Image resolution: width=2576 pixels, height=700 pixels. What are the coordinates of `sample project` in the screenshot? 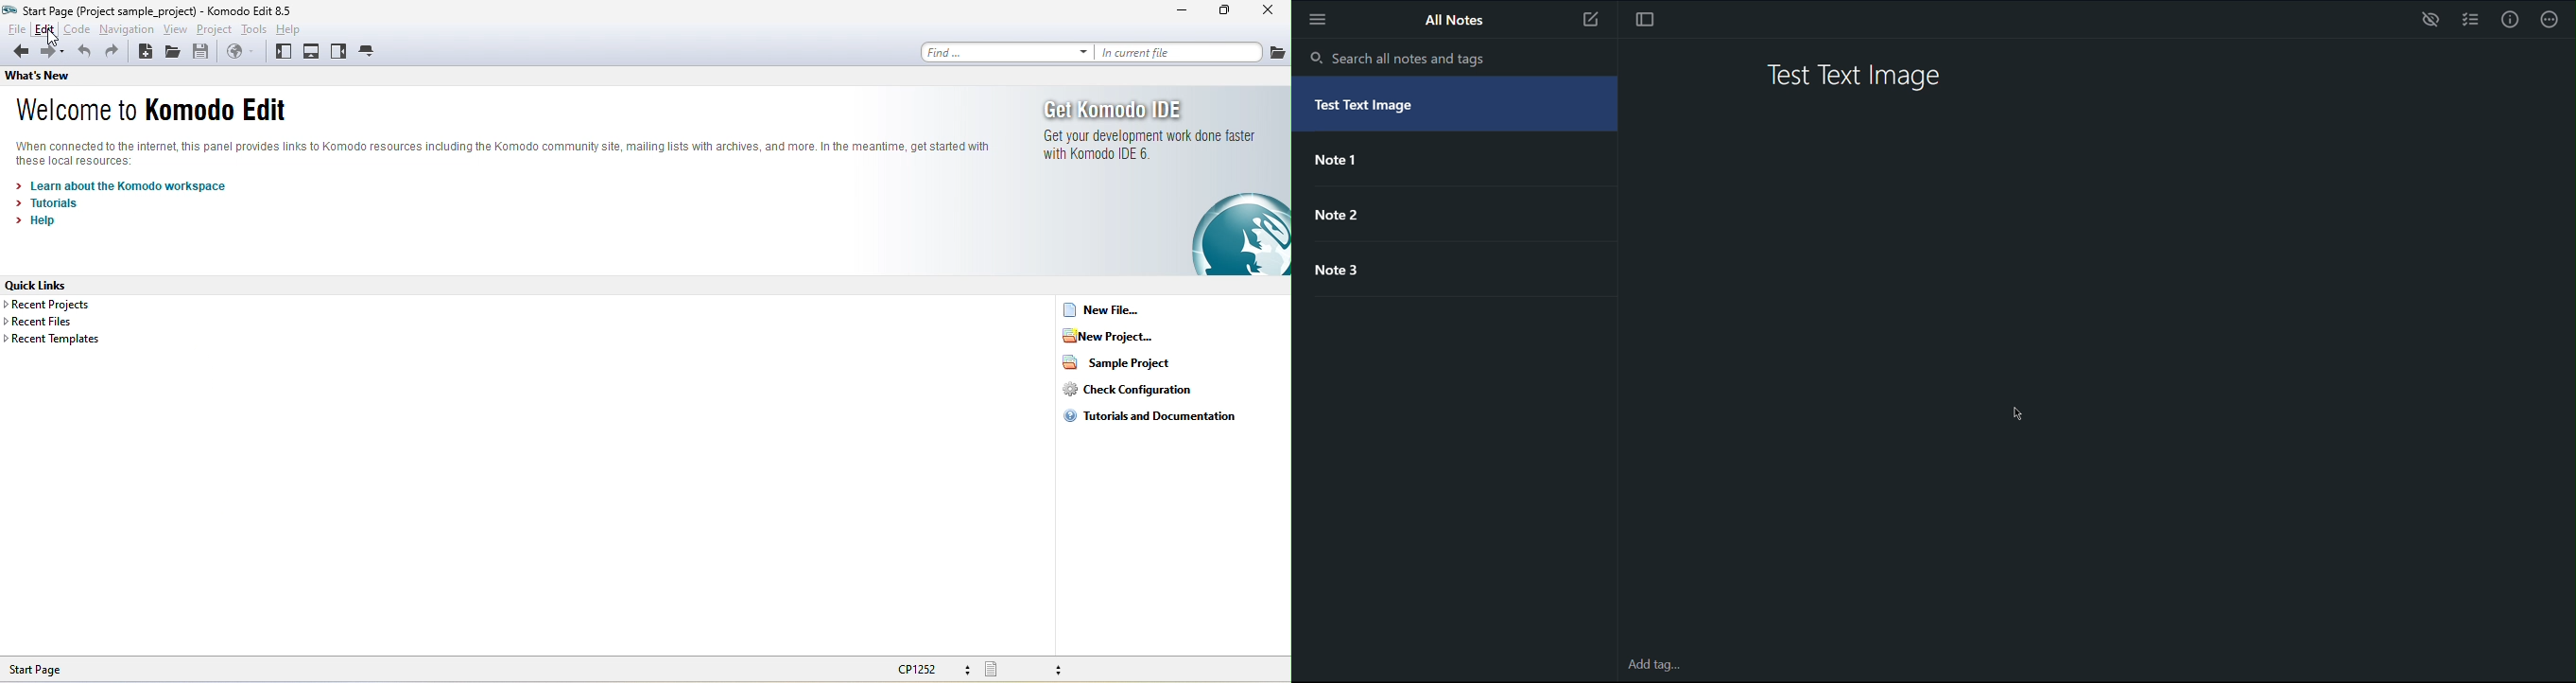 It's located at (1126, 361).